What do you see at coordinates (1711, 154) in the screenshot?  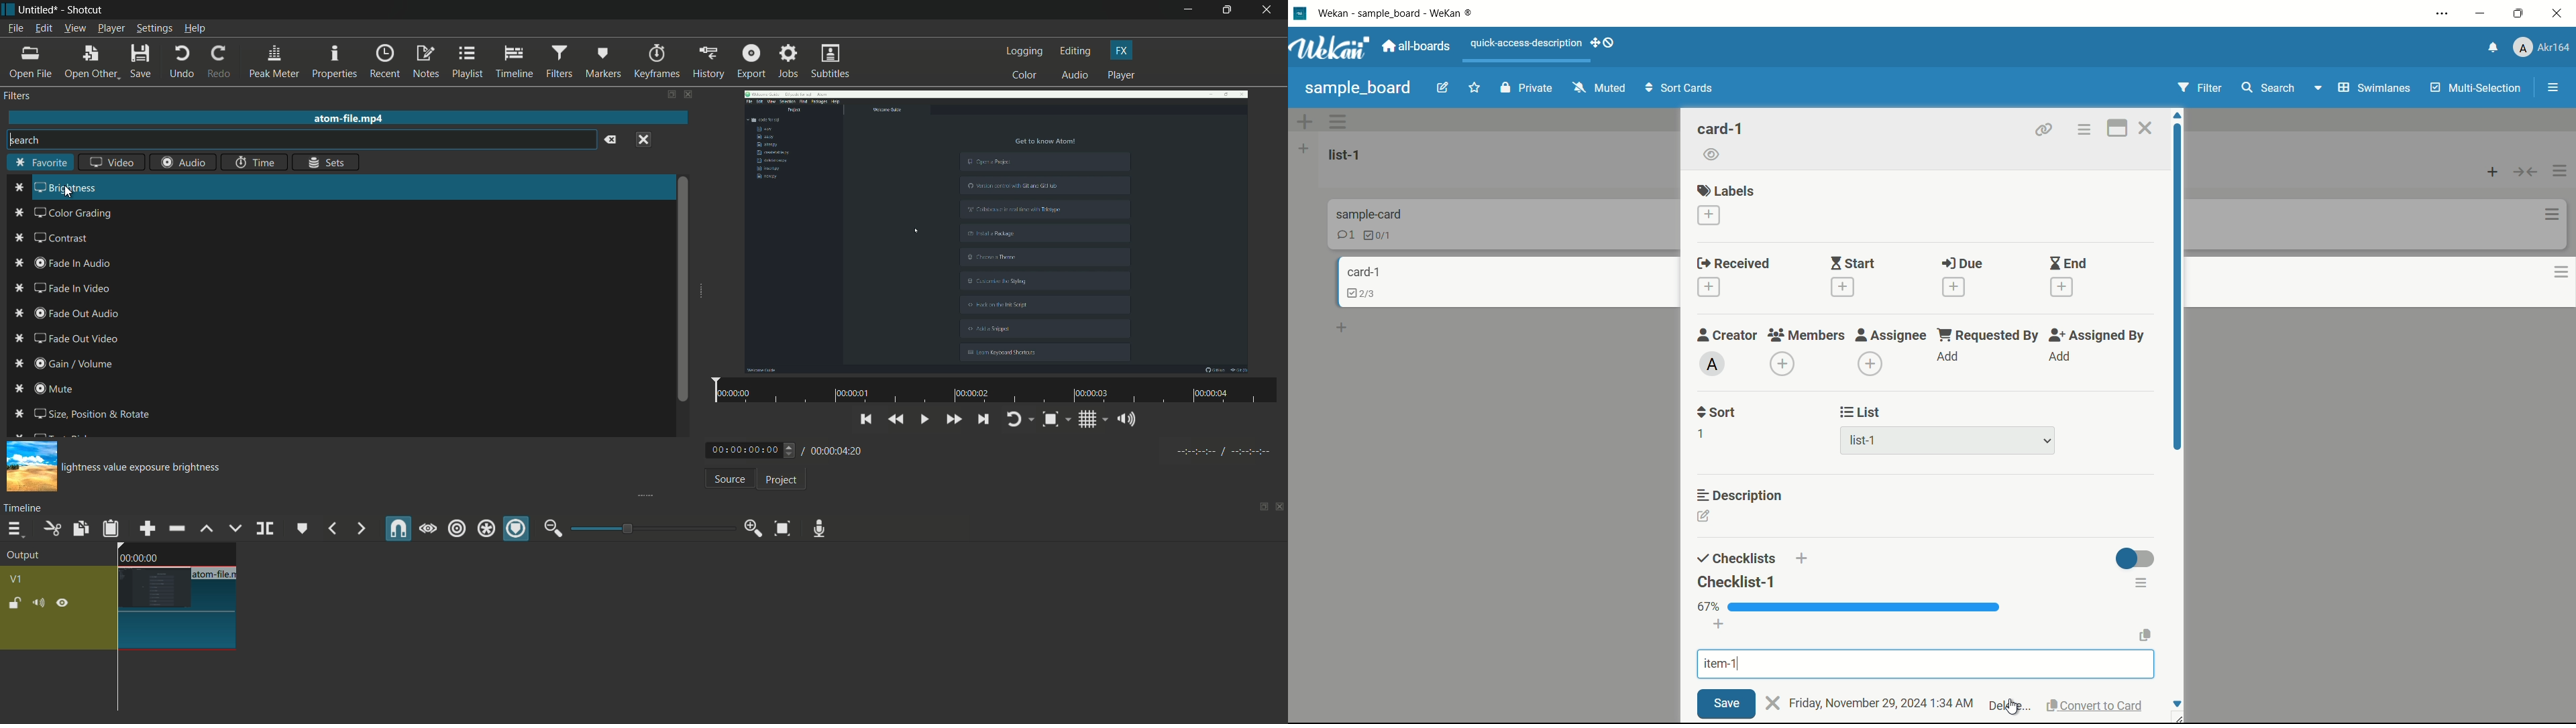 I see `watch icon` at bounding box center [1711, 154].